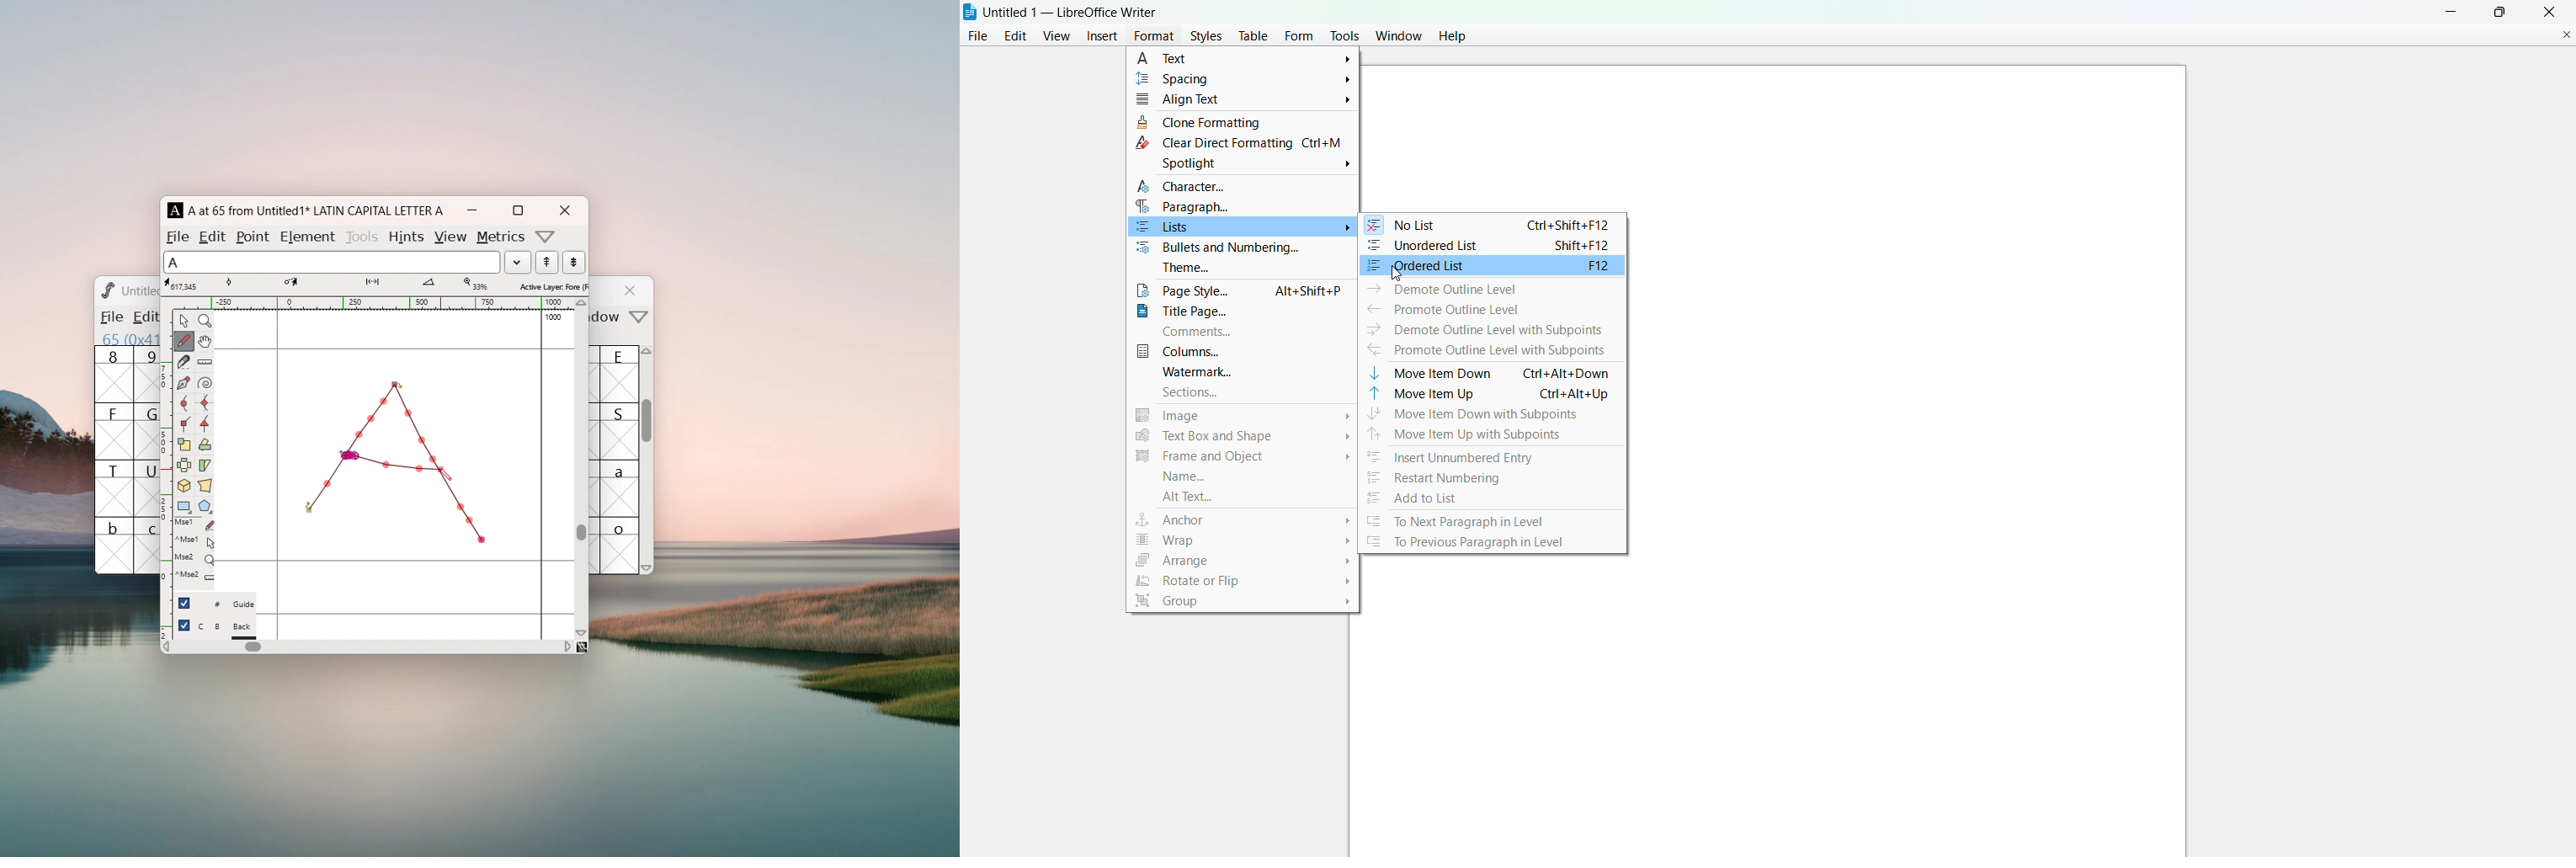 This screenshot has height=868, width=2576. What do you see at coordinates (1202, 30) in the screenshot?
I see `styles` at bounding box center [1202, 30].